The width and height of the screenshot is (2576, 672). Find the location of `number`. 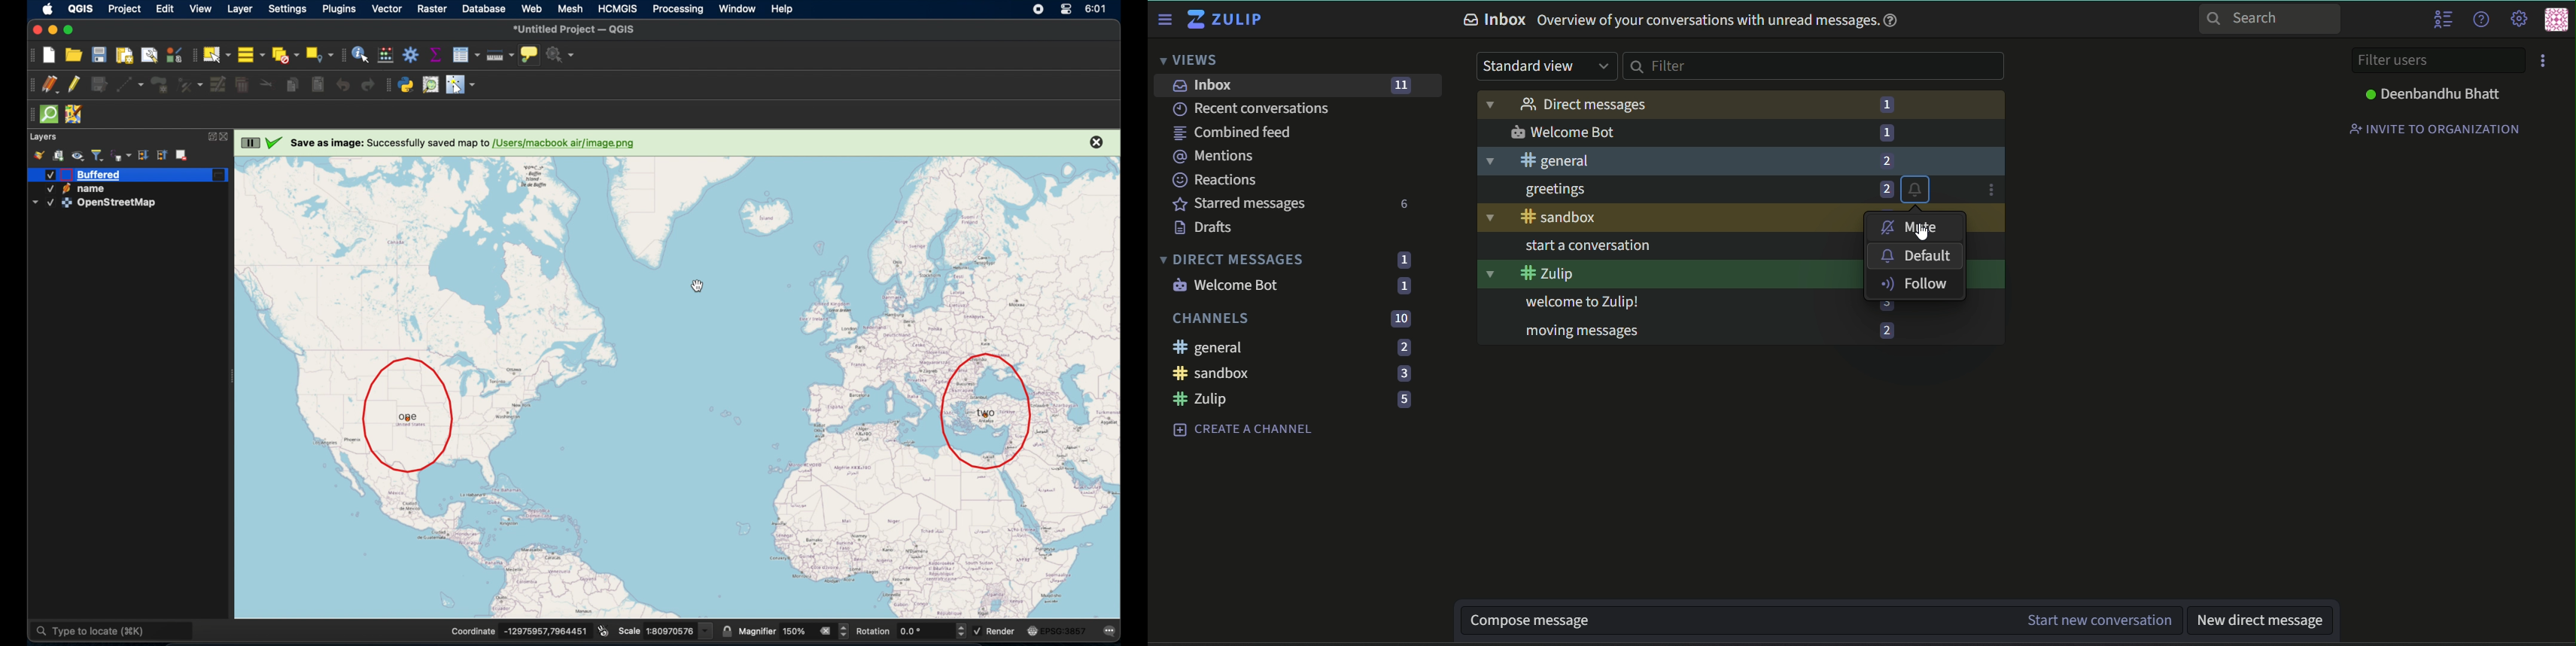

number is located at coordinates (1889, 106).